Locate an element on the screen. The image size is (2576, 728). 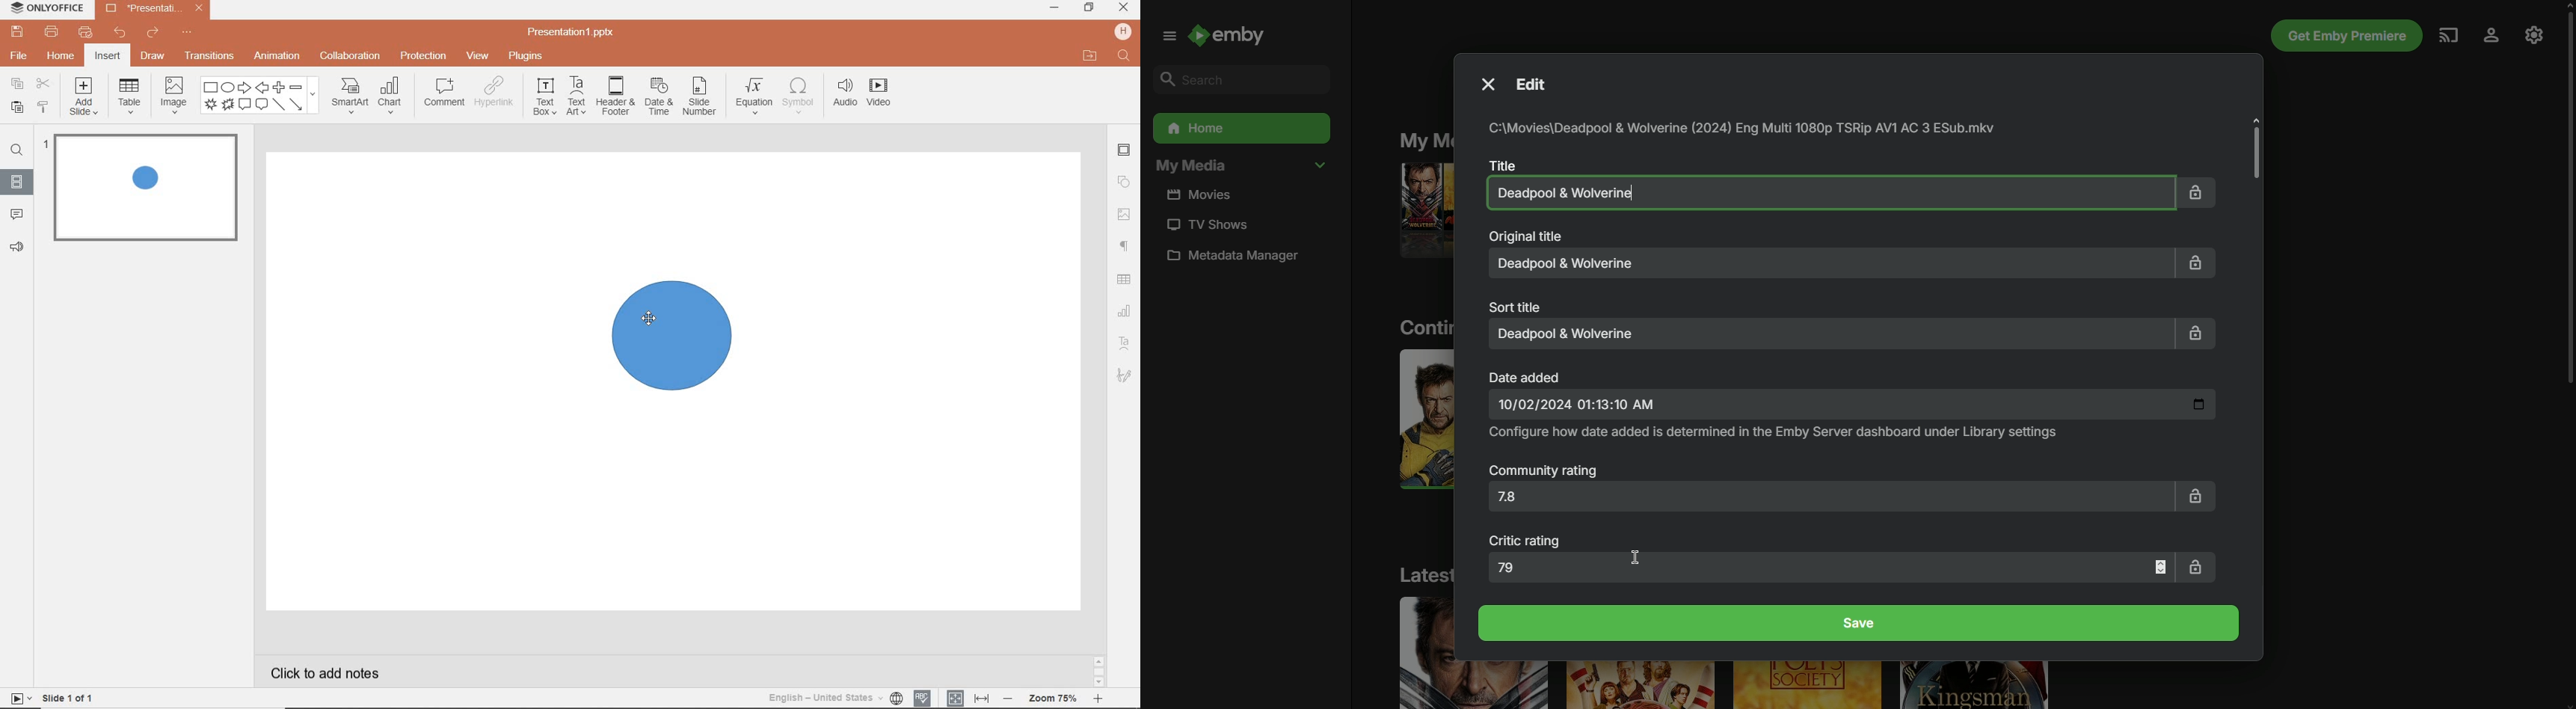
paste is located at coordinates (16, 109).